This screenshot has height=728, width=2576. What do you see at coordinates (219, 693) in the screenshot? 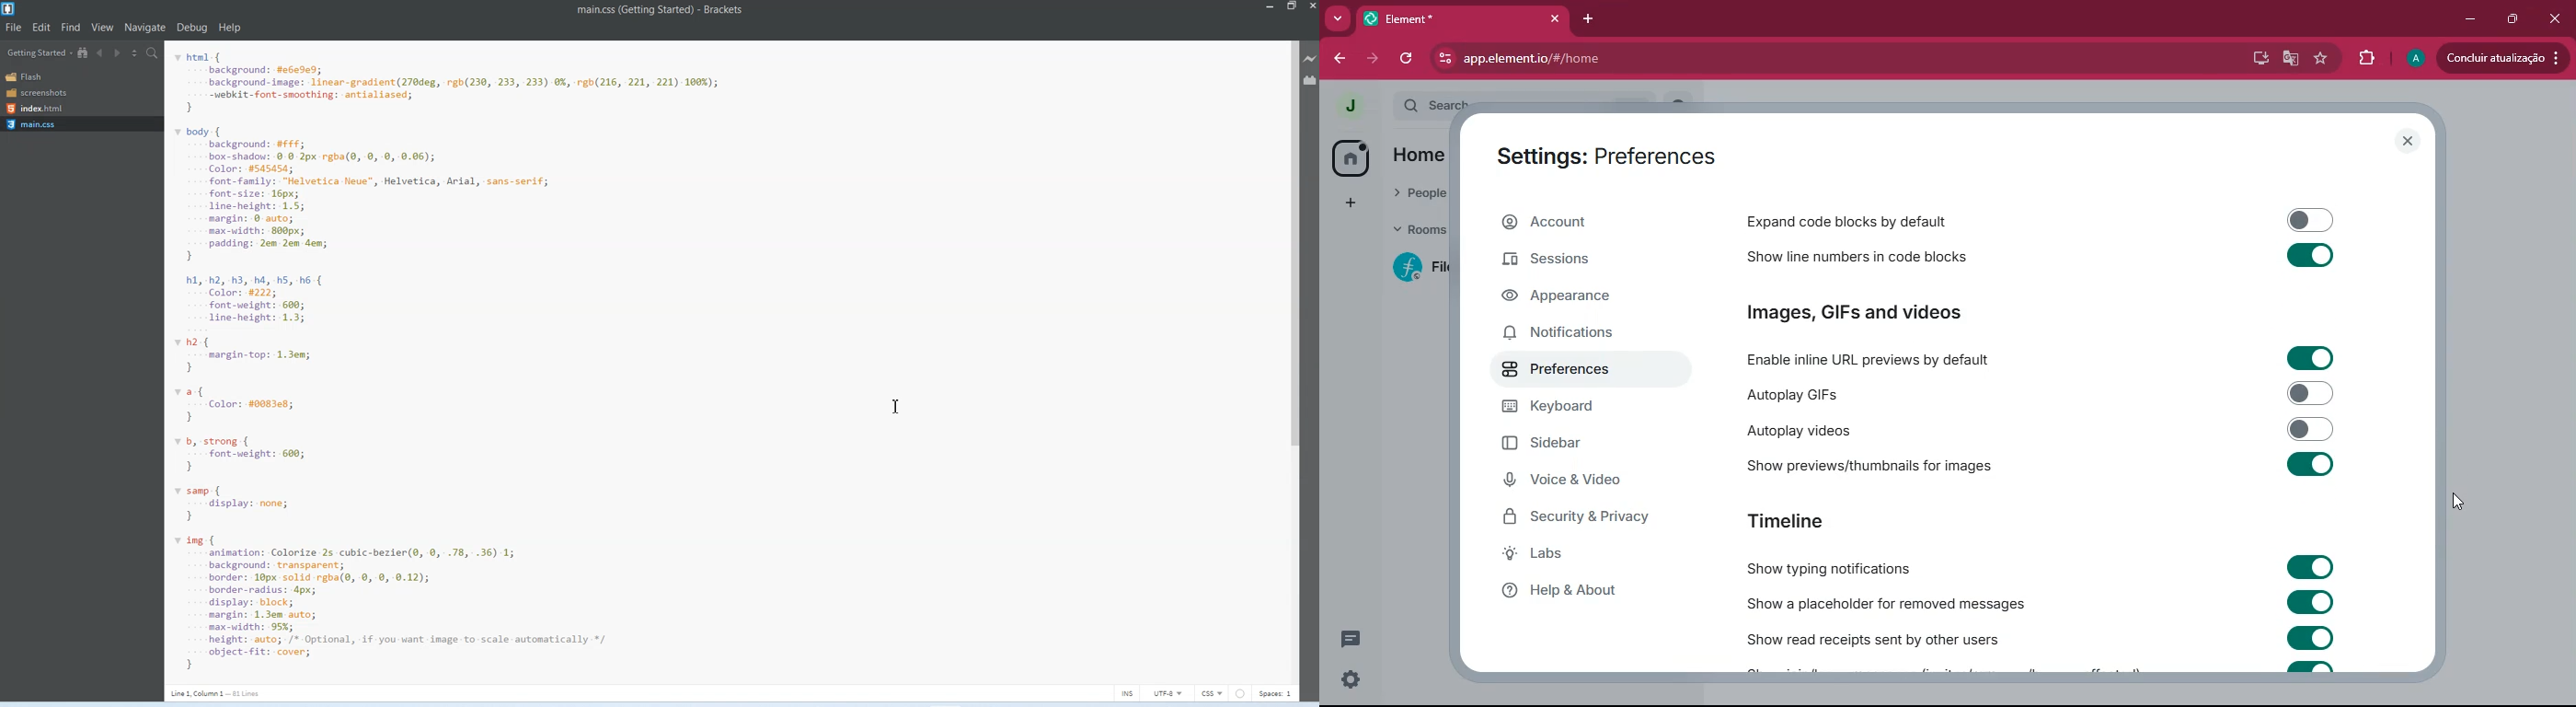
I see `Text 3` at bounding box center [219, 693].